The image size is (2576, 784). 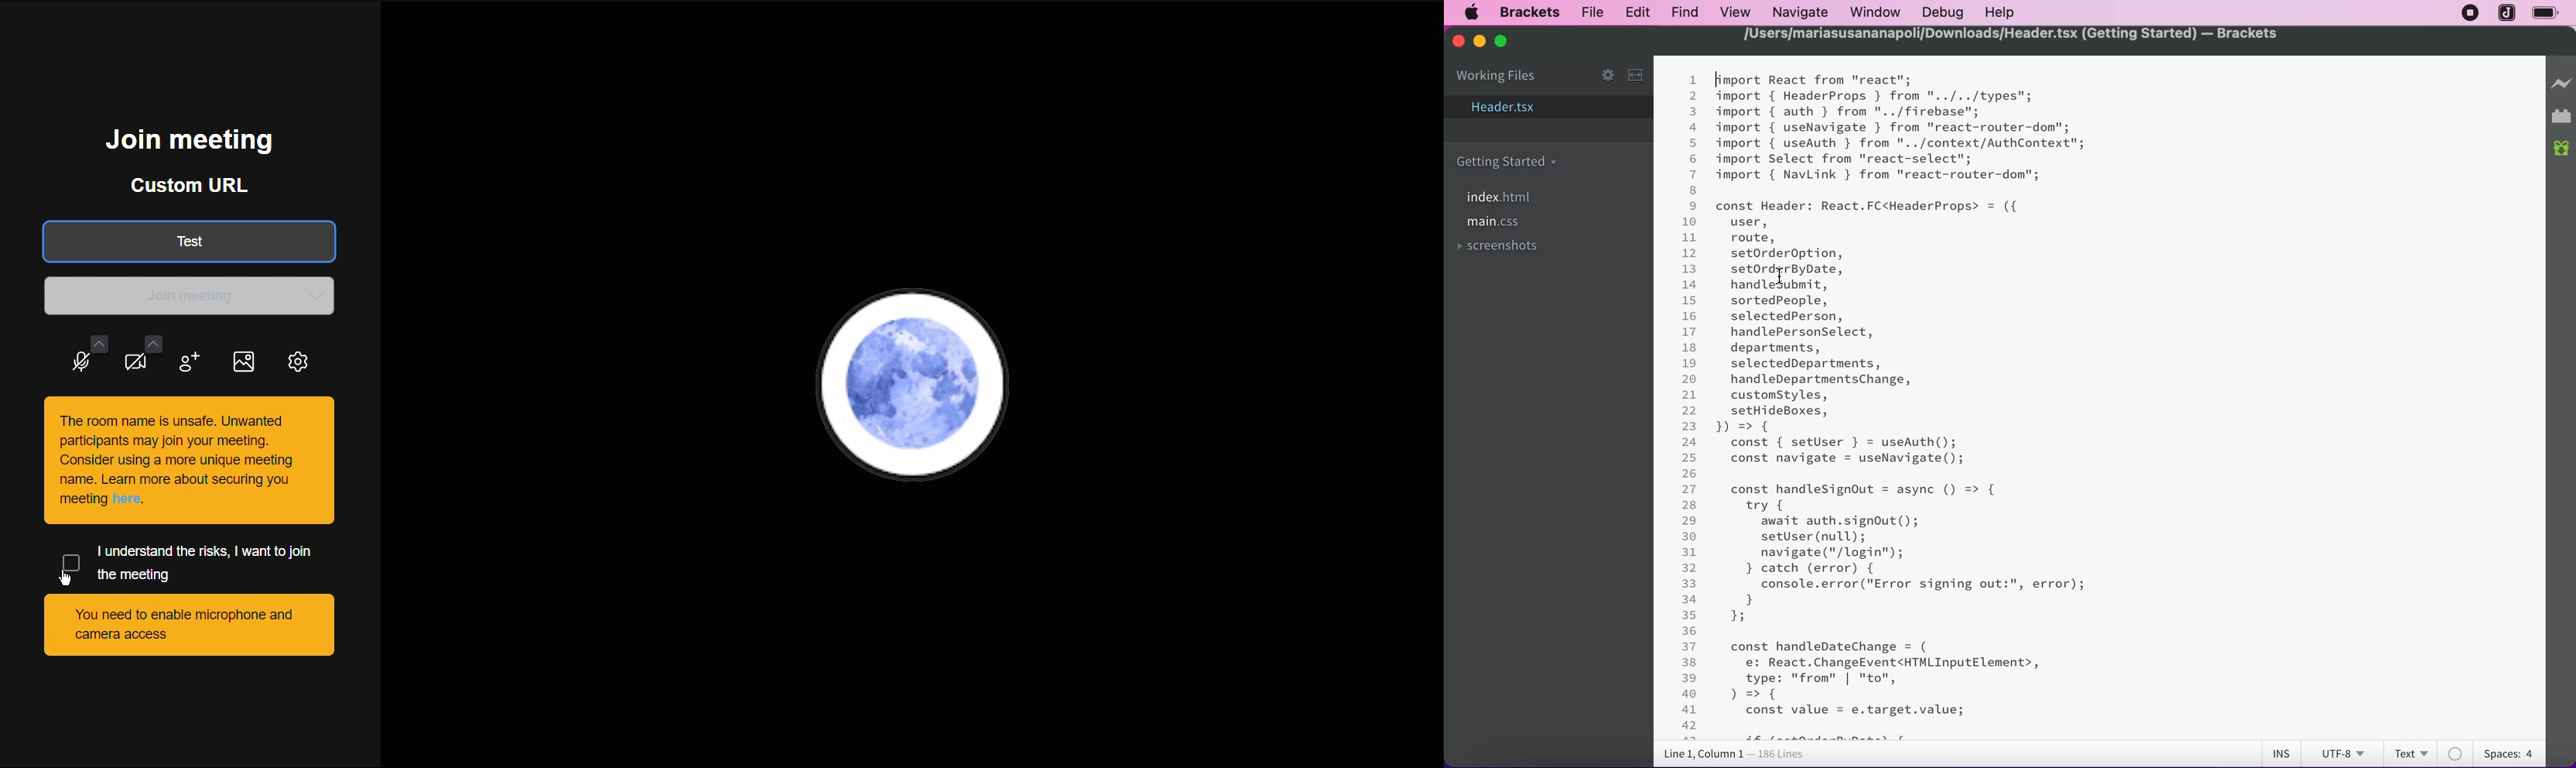 What do you see at coordinates (1689, 710) in the screenshot?
I see `41` at bounding box center [1689, 710].